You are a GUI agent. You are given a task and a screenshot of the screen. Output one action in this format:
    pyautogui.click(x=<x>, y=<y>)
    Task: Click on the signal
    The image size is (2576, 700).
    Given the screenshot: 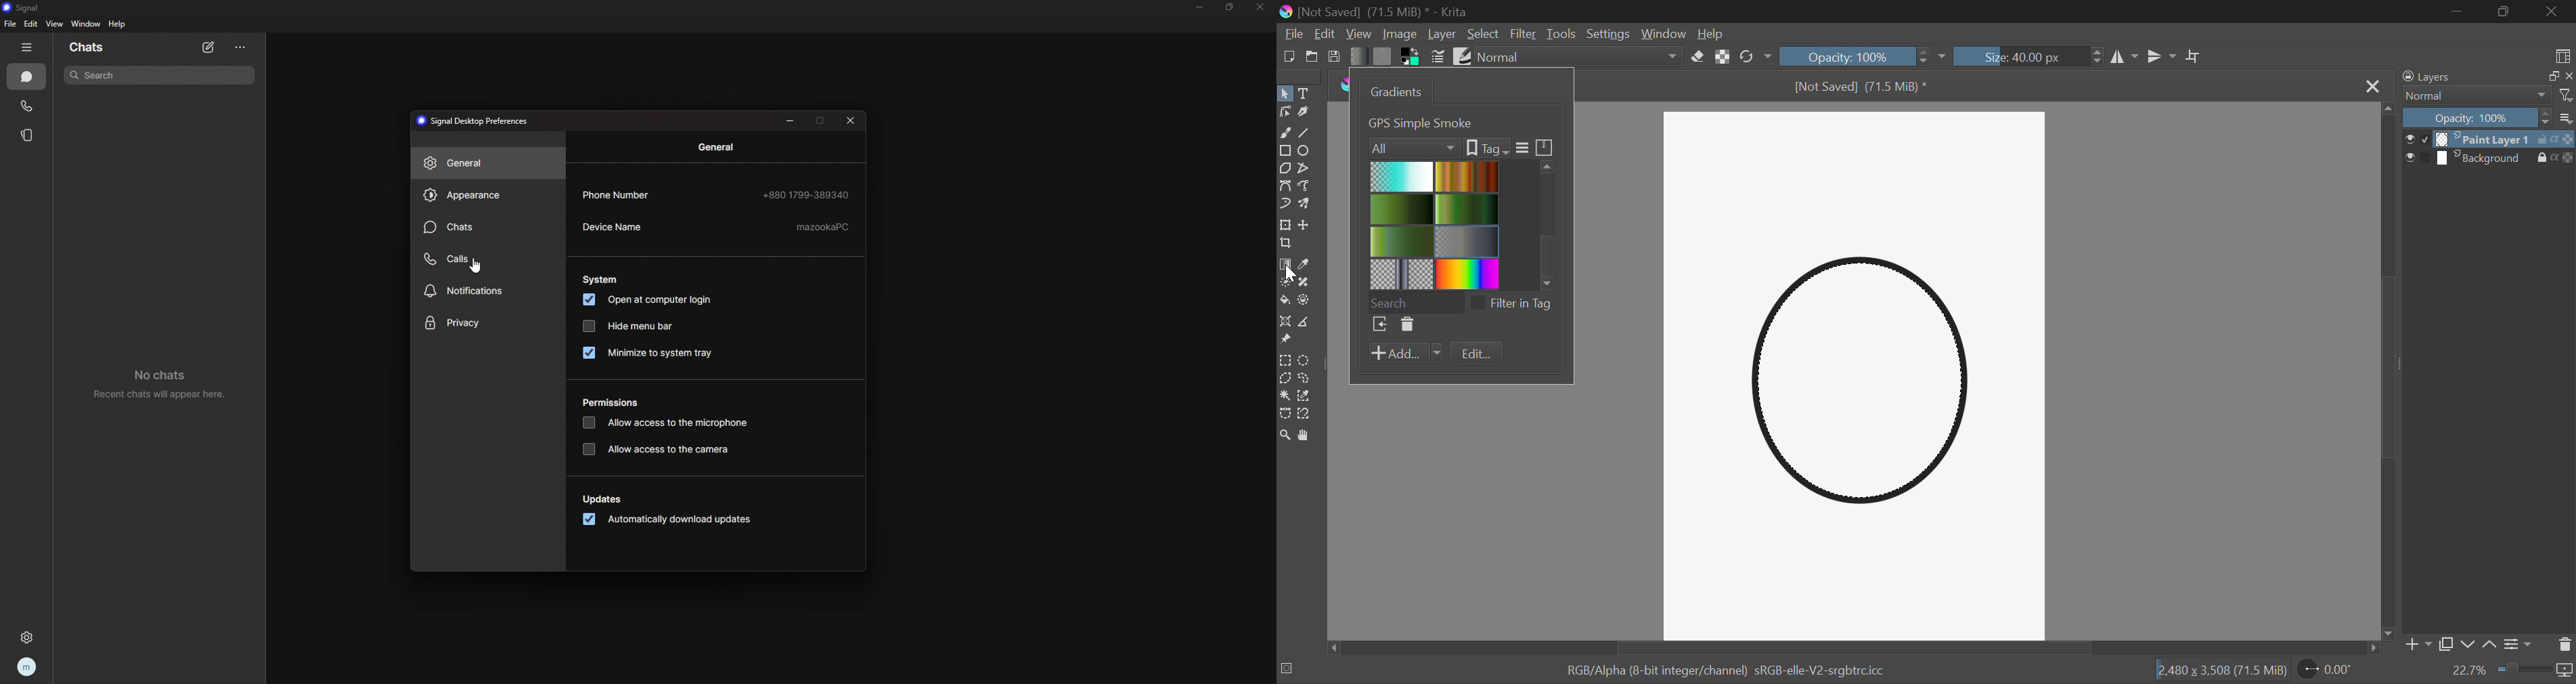 What is the action you would take?
    pyautogui.click(x=31, y=7)
    